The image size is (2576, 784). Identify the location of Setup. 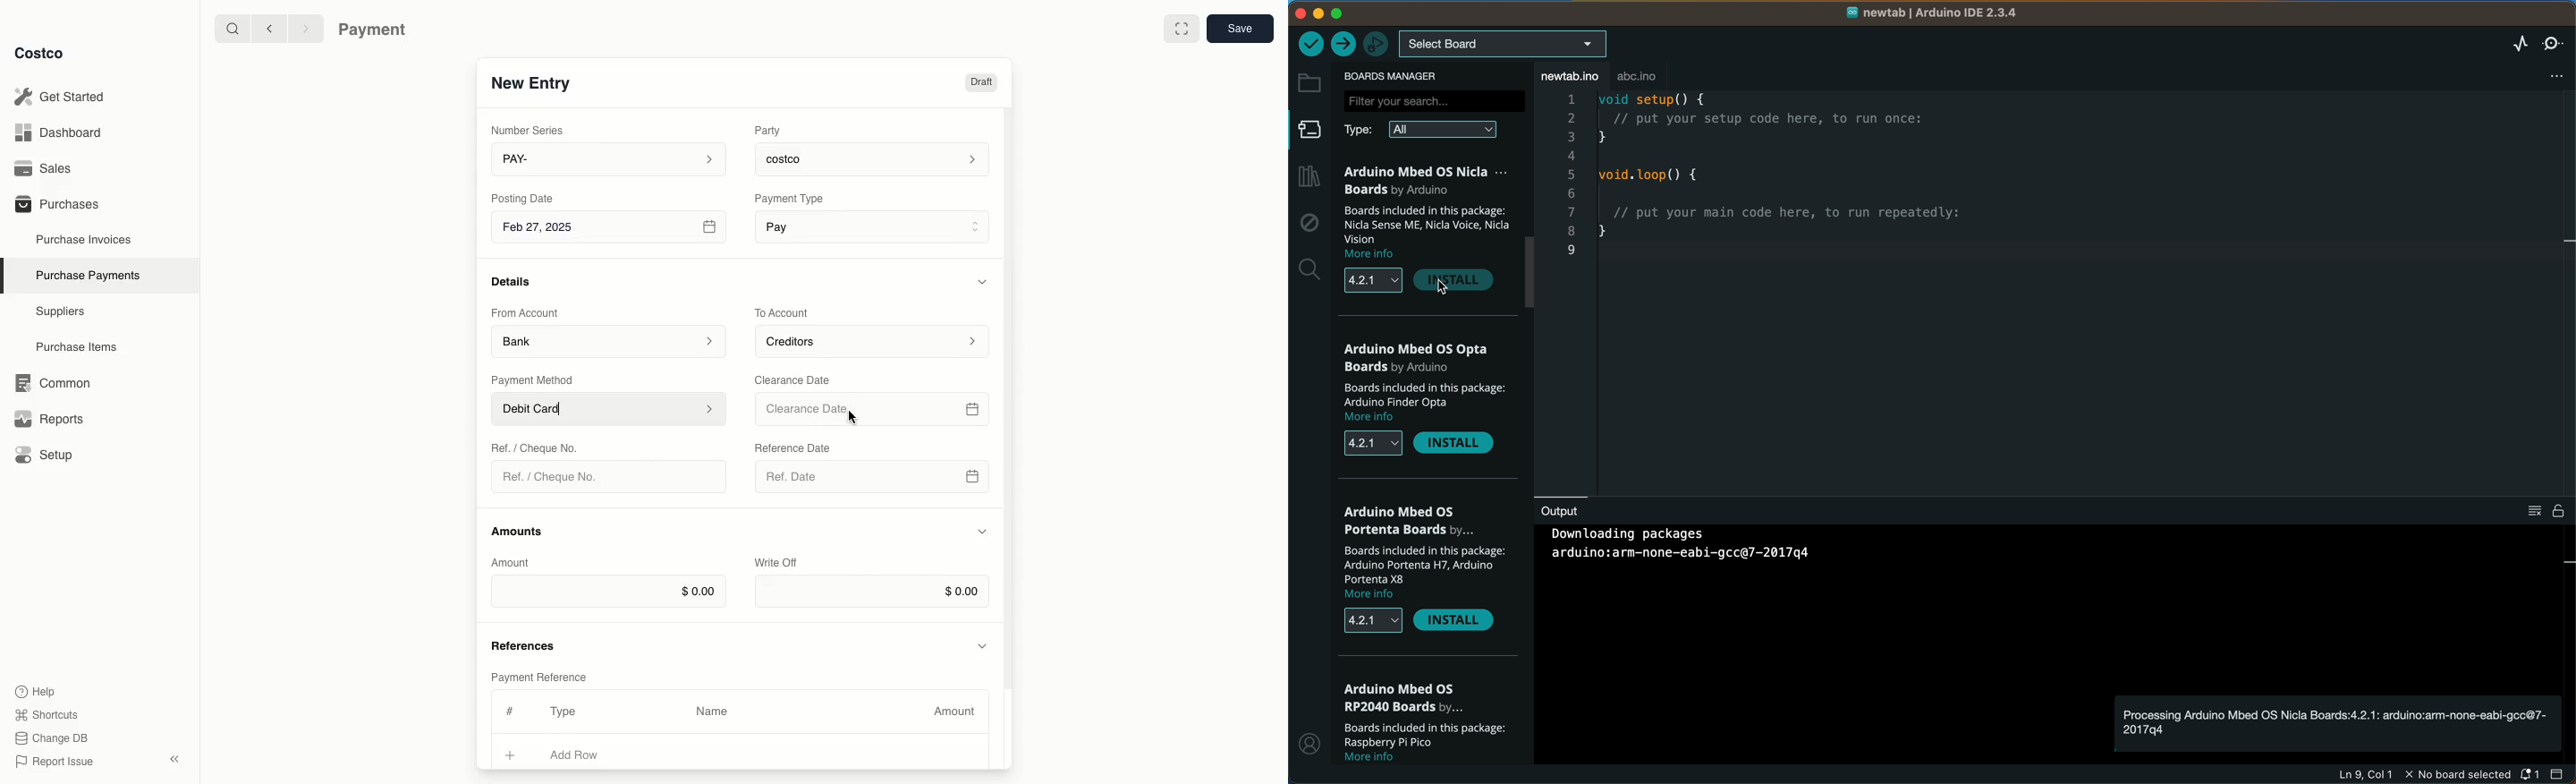
(50, 456).